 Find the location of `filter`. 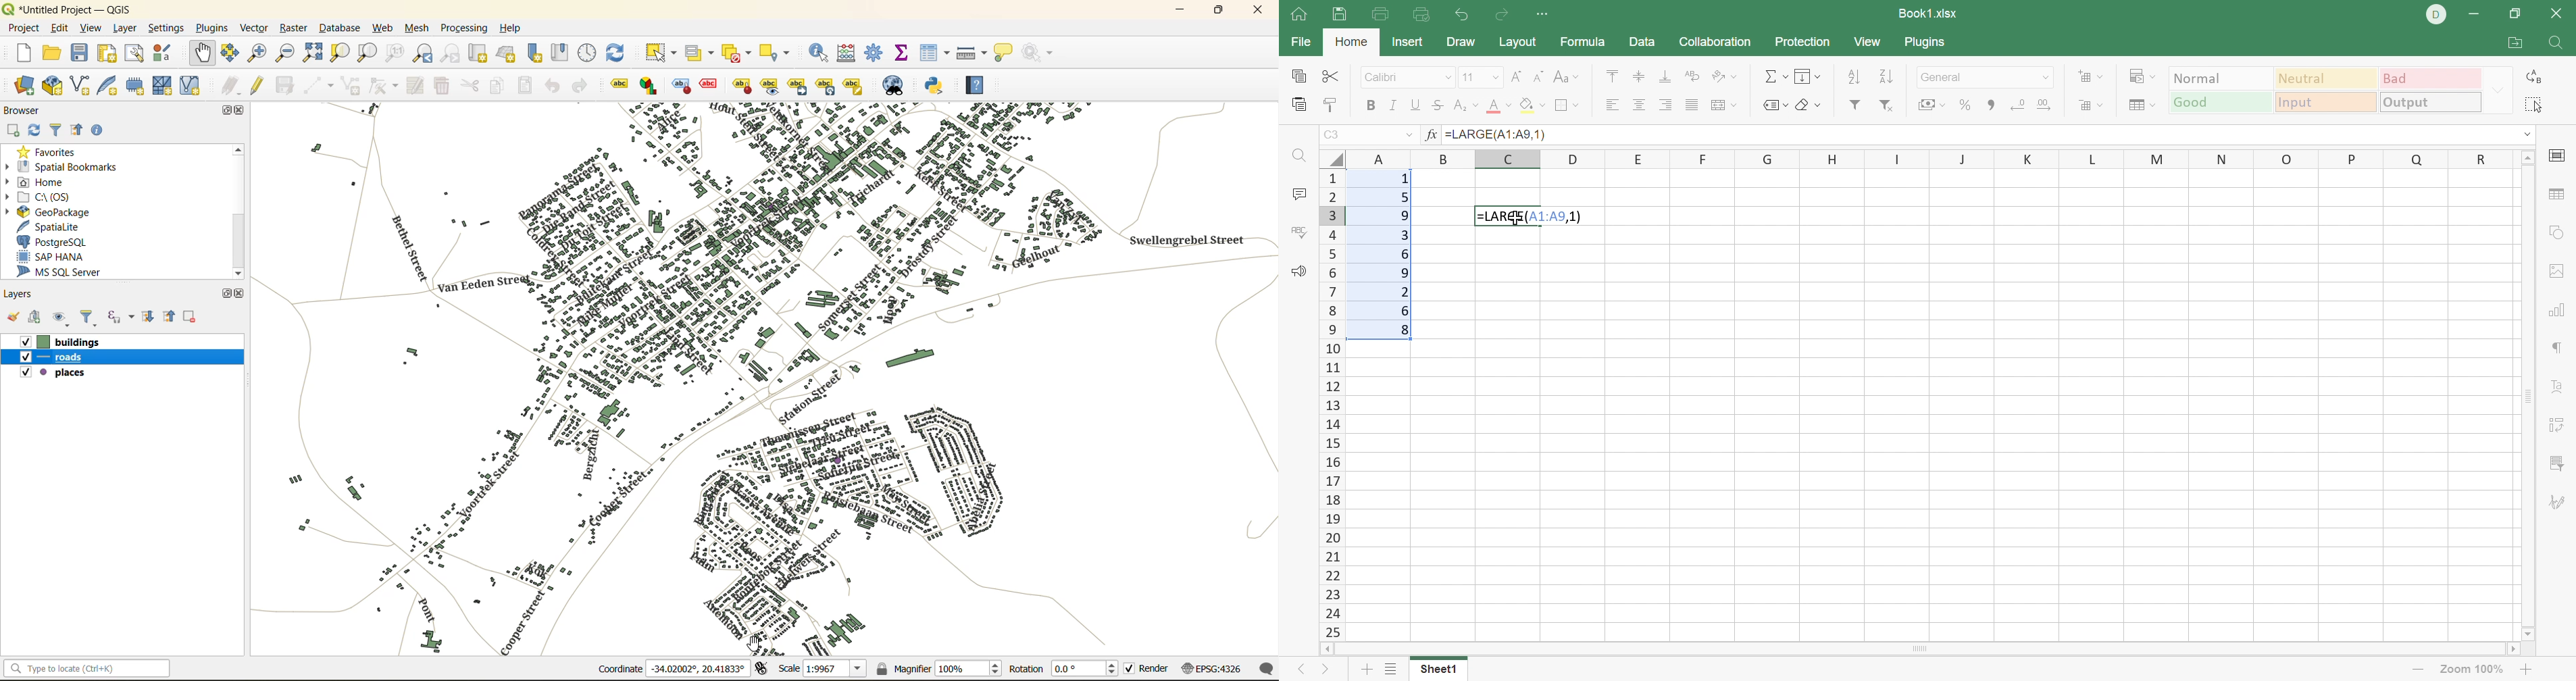

filter is located at coordinates (56, 131).